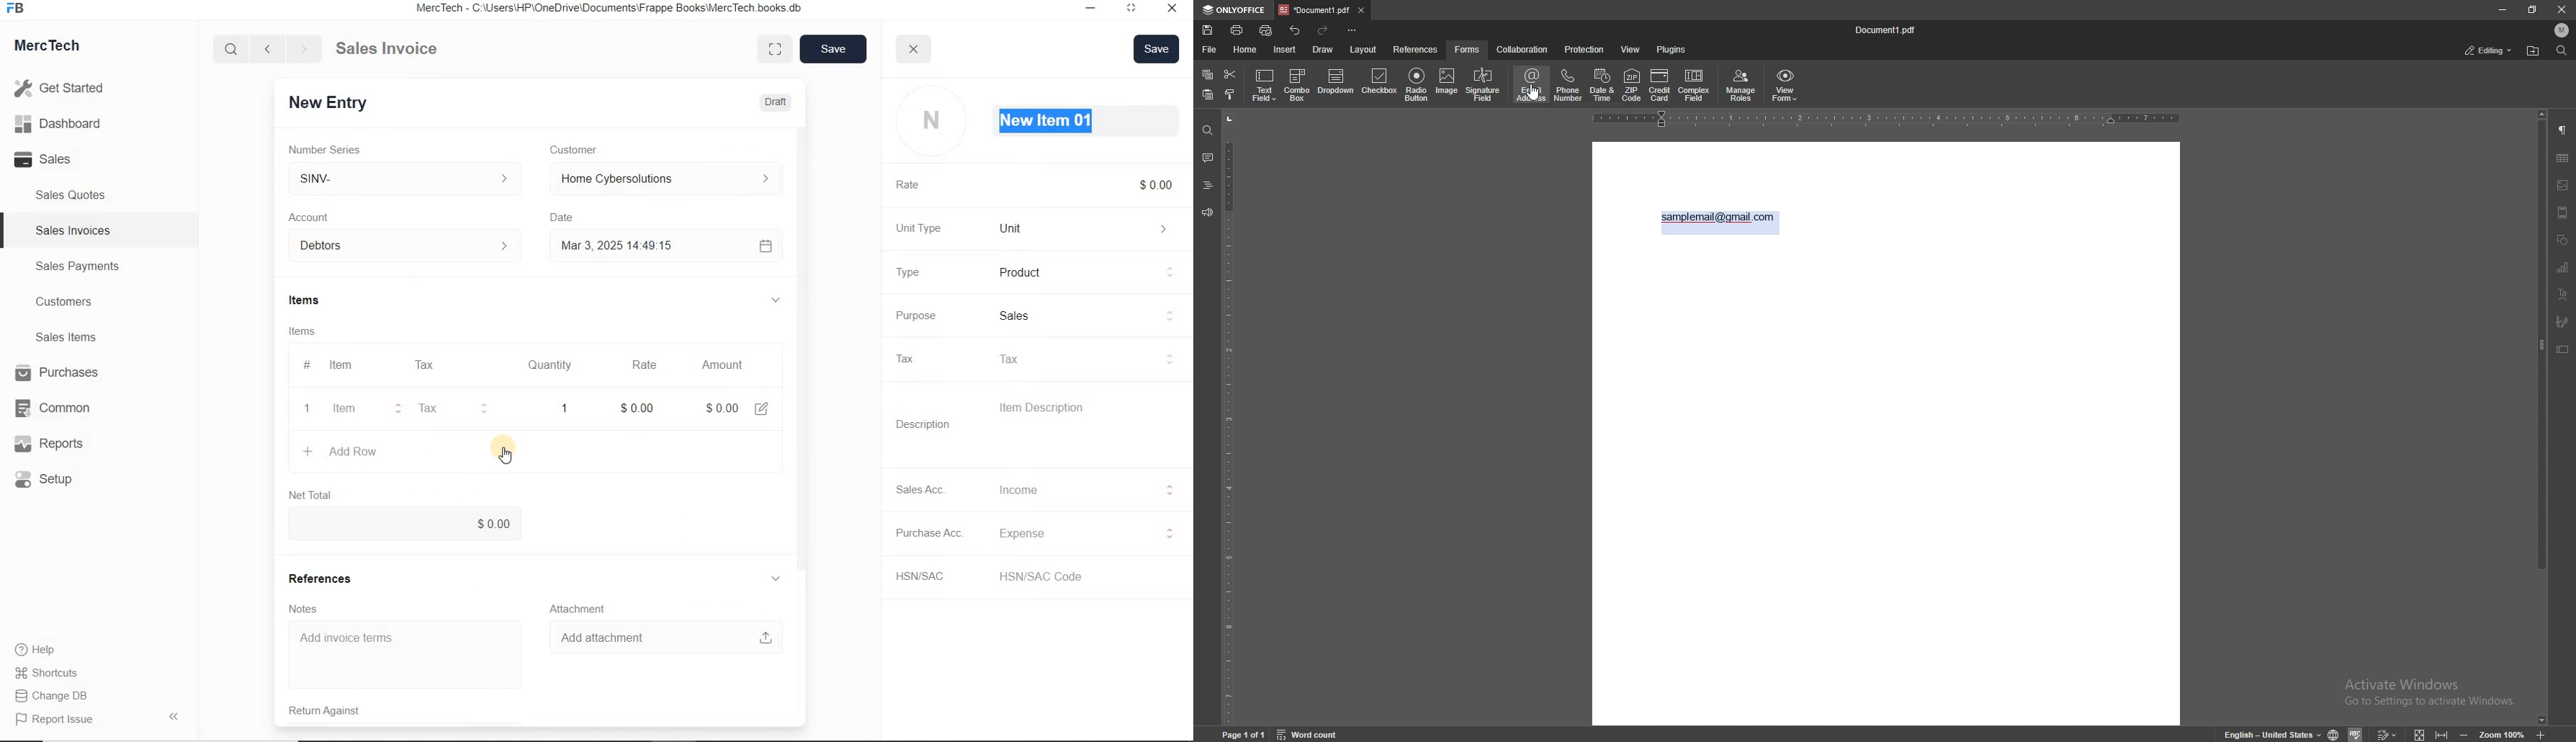 The height and width of the screenshot is (756, 2576). What do you see at coordinates (777, 49) in the screenshot?
I see `Toggle between form and full width` at bounding box center [777, 49].